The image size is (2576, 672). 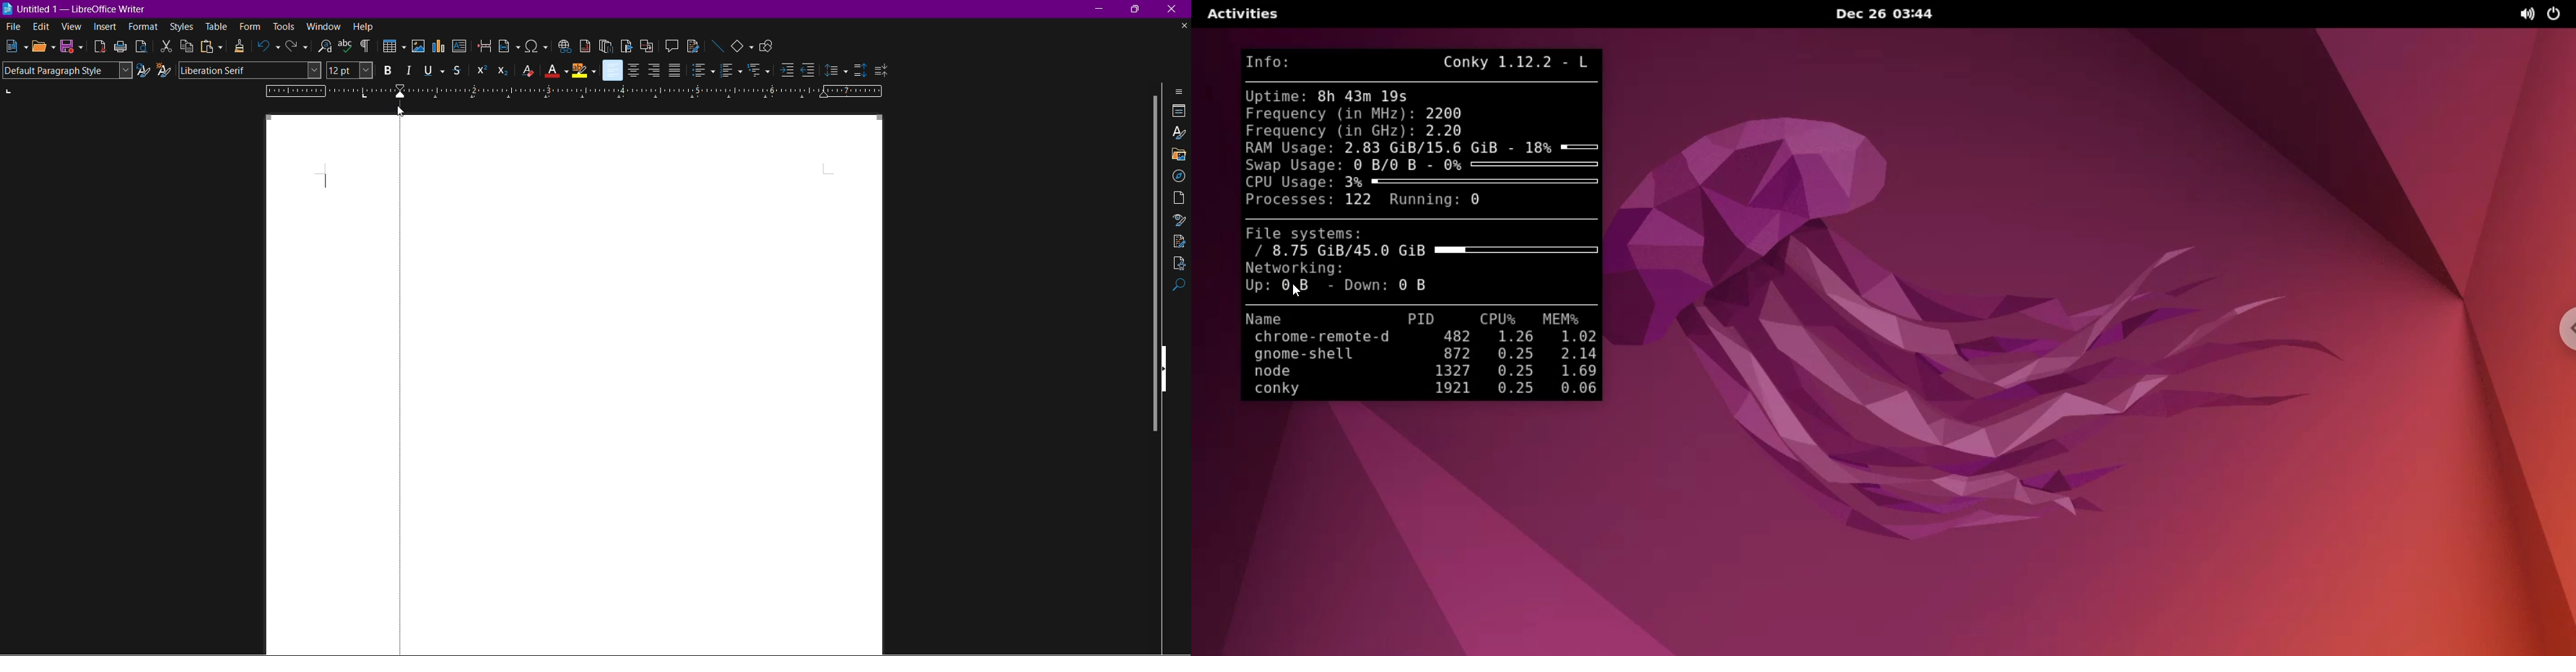 I want to click on hide sidebar, so click(x=1168, y=367).